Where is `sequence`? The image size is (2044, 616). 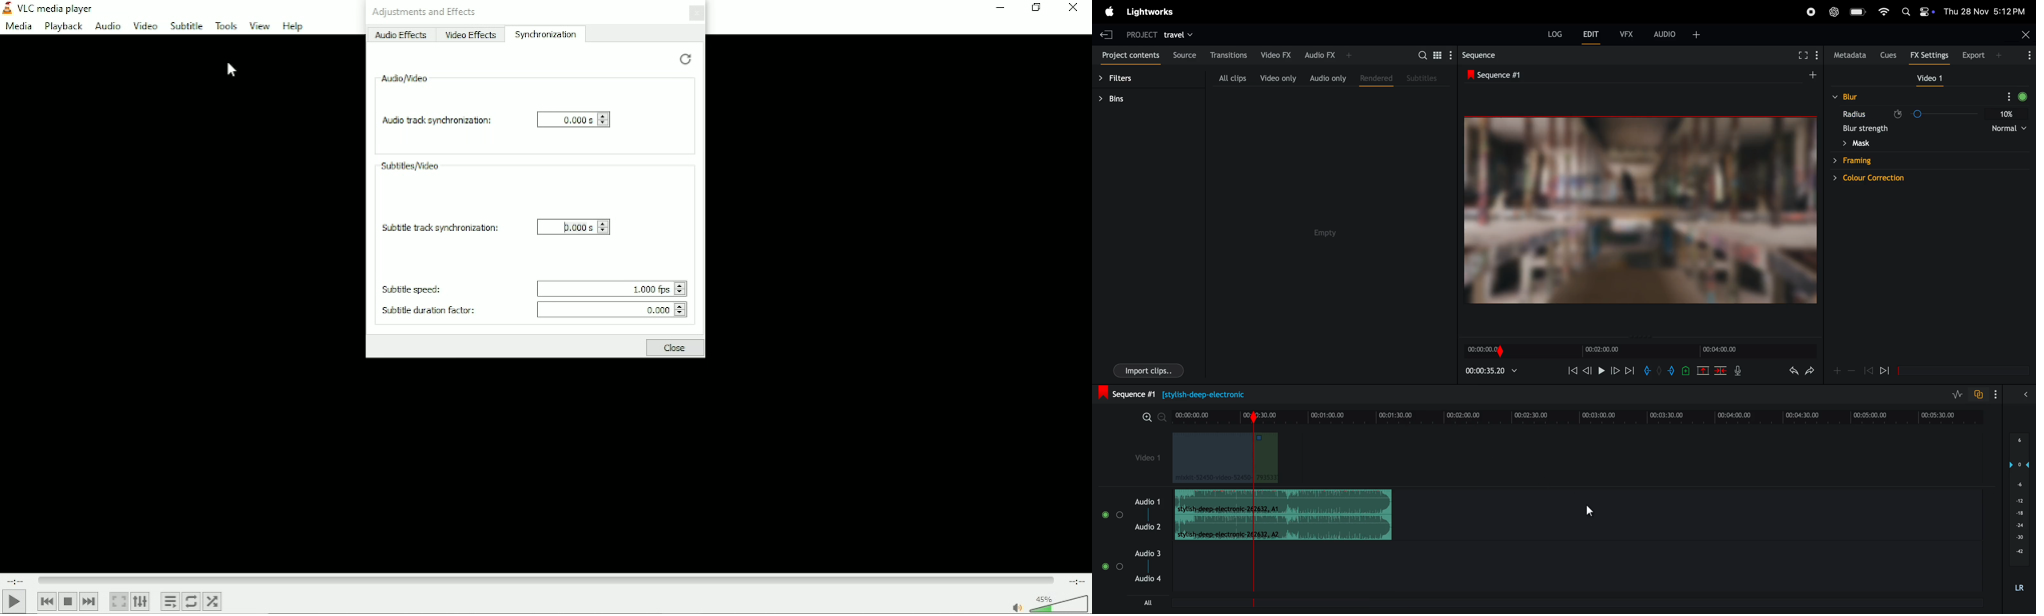
sequence is located at coordinates (1488, 55).